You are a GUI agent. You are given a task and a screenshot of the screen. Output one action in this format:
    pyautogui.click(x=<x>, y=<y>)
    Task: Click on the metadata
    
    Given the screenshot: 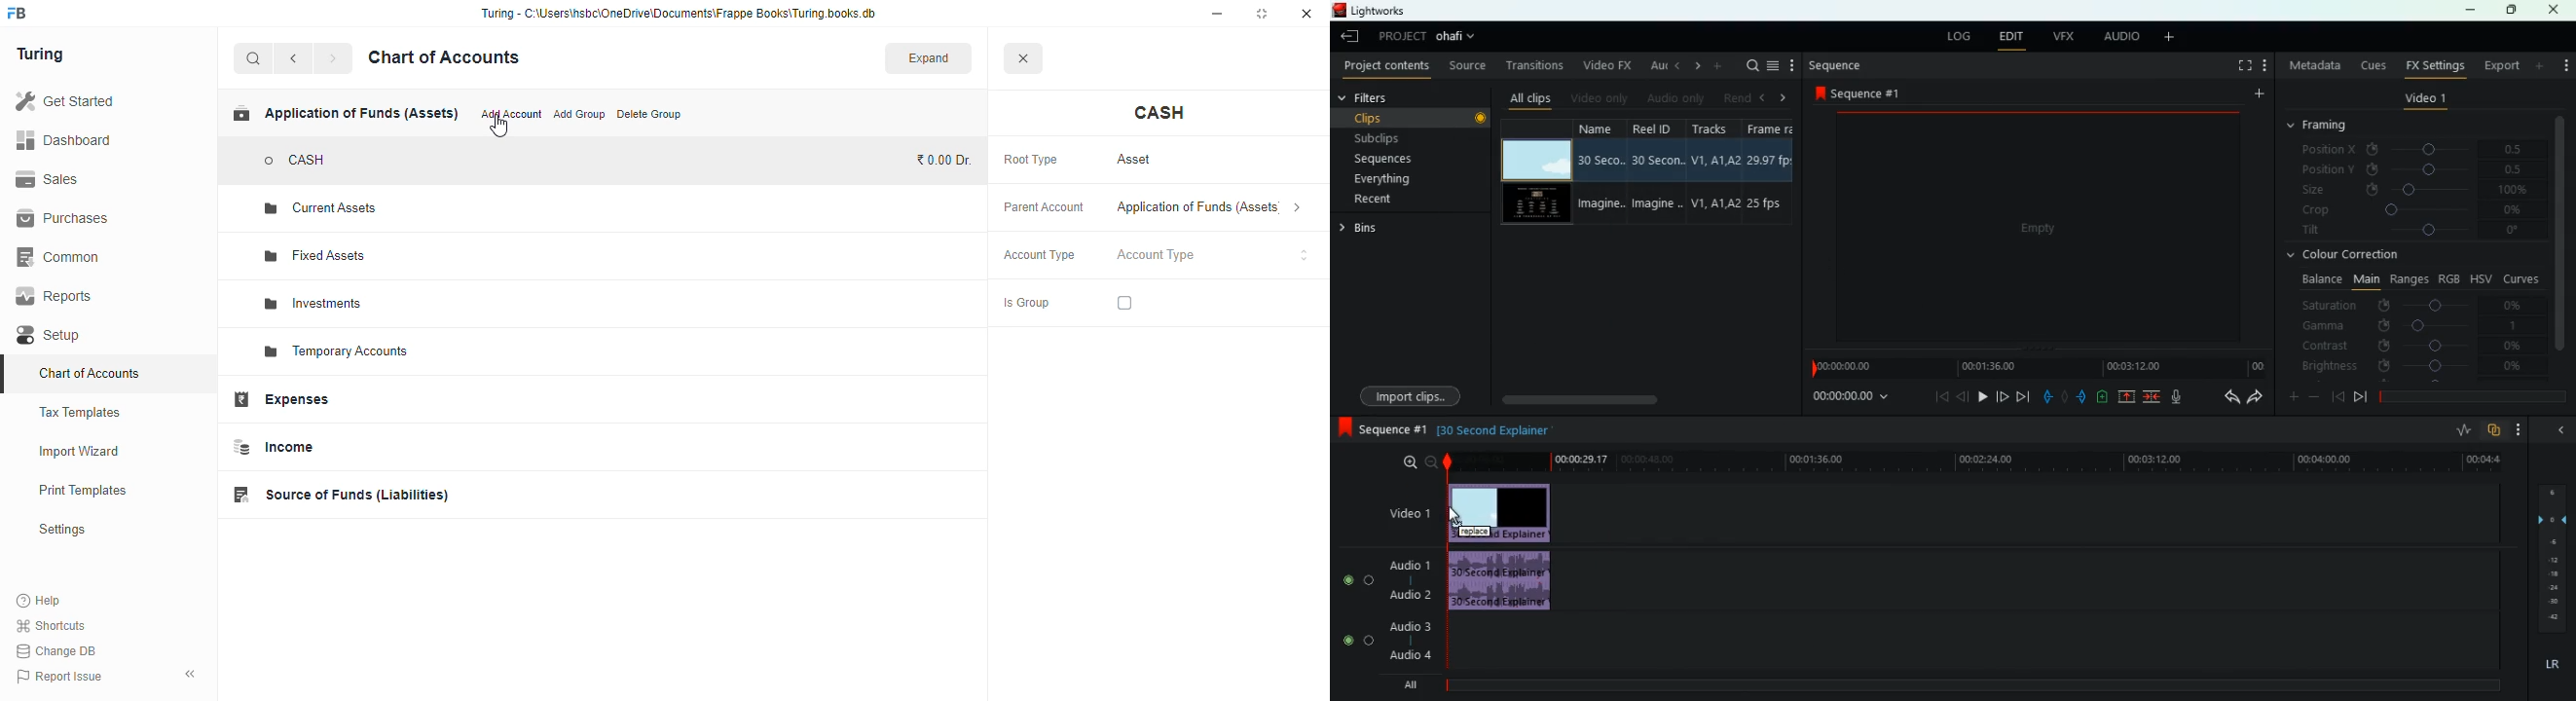 What is the action you would take?
    pyautogui.click(x=2315, y=65)
    